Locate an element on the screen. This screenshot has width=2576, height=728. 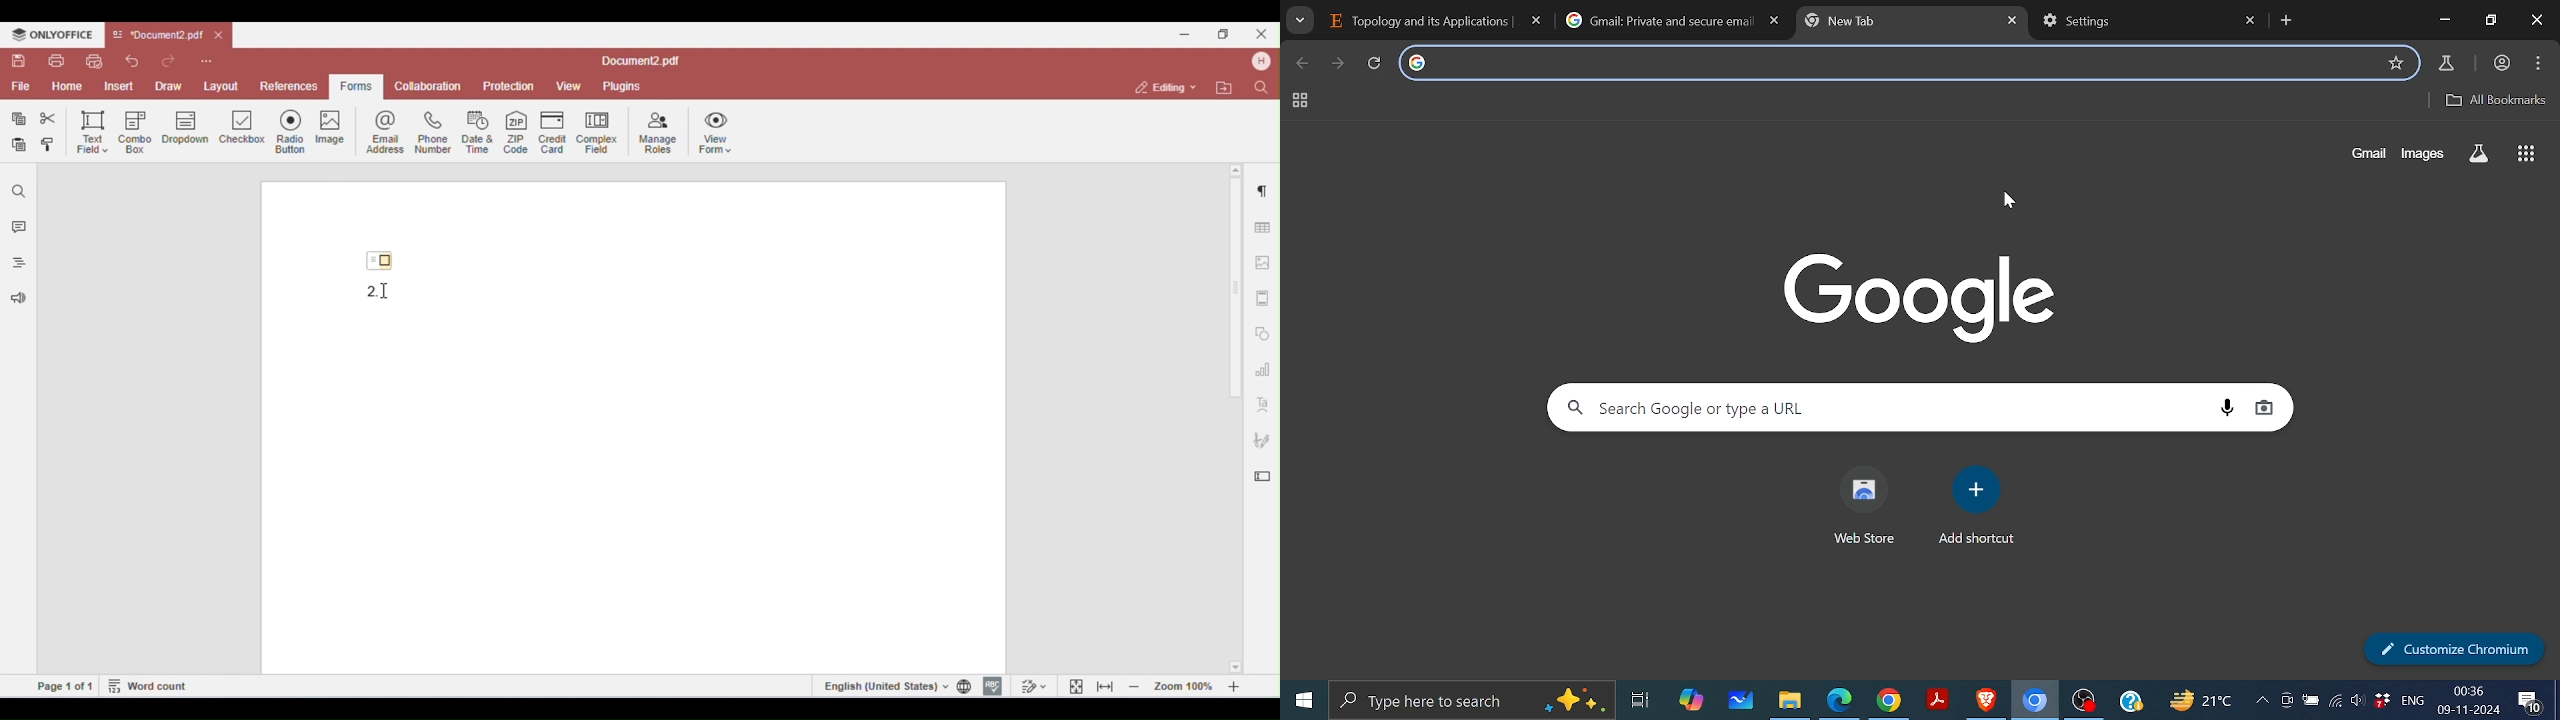
2nd tab: Gmail: Private and secure ema is located at coordinates (1658, 20).